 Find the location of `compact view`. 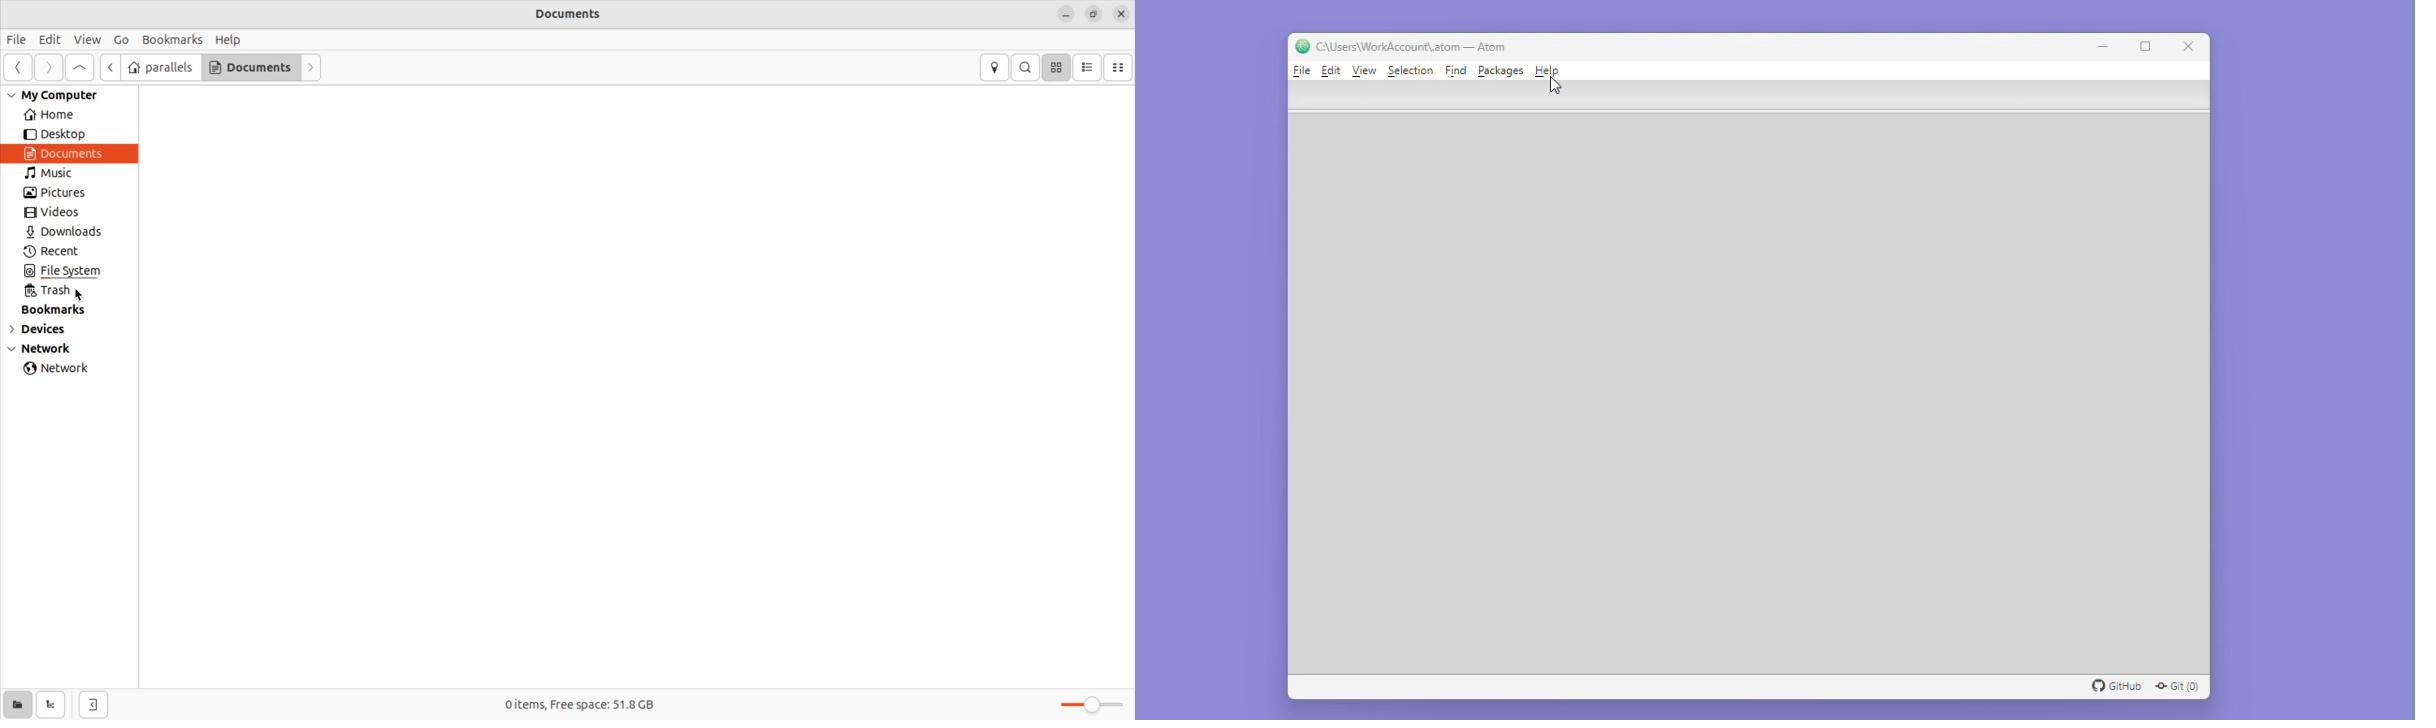

compact view is located at coordinates (1120, 67).